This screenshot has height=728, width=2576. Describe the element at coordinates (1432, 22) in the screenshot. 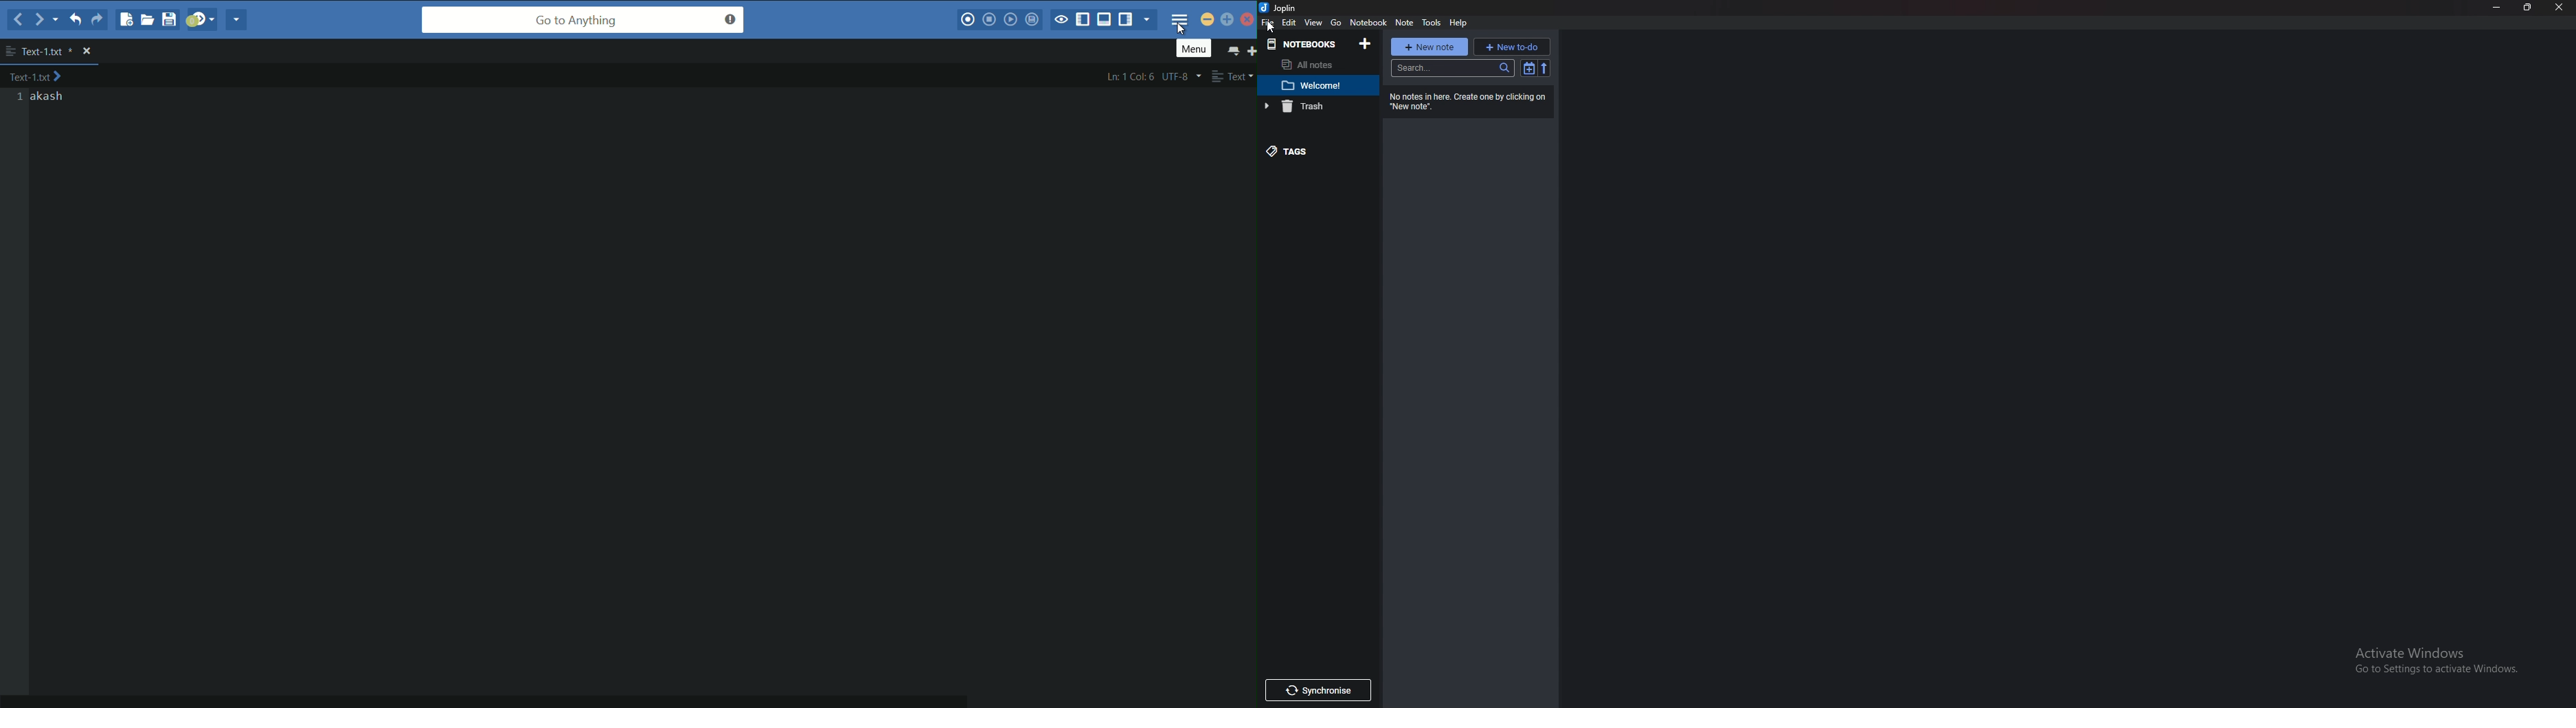

I see `Tools` at that location.